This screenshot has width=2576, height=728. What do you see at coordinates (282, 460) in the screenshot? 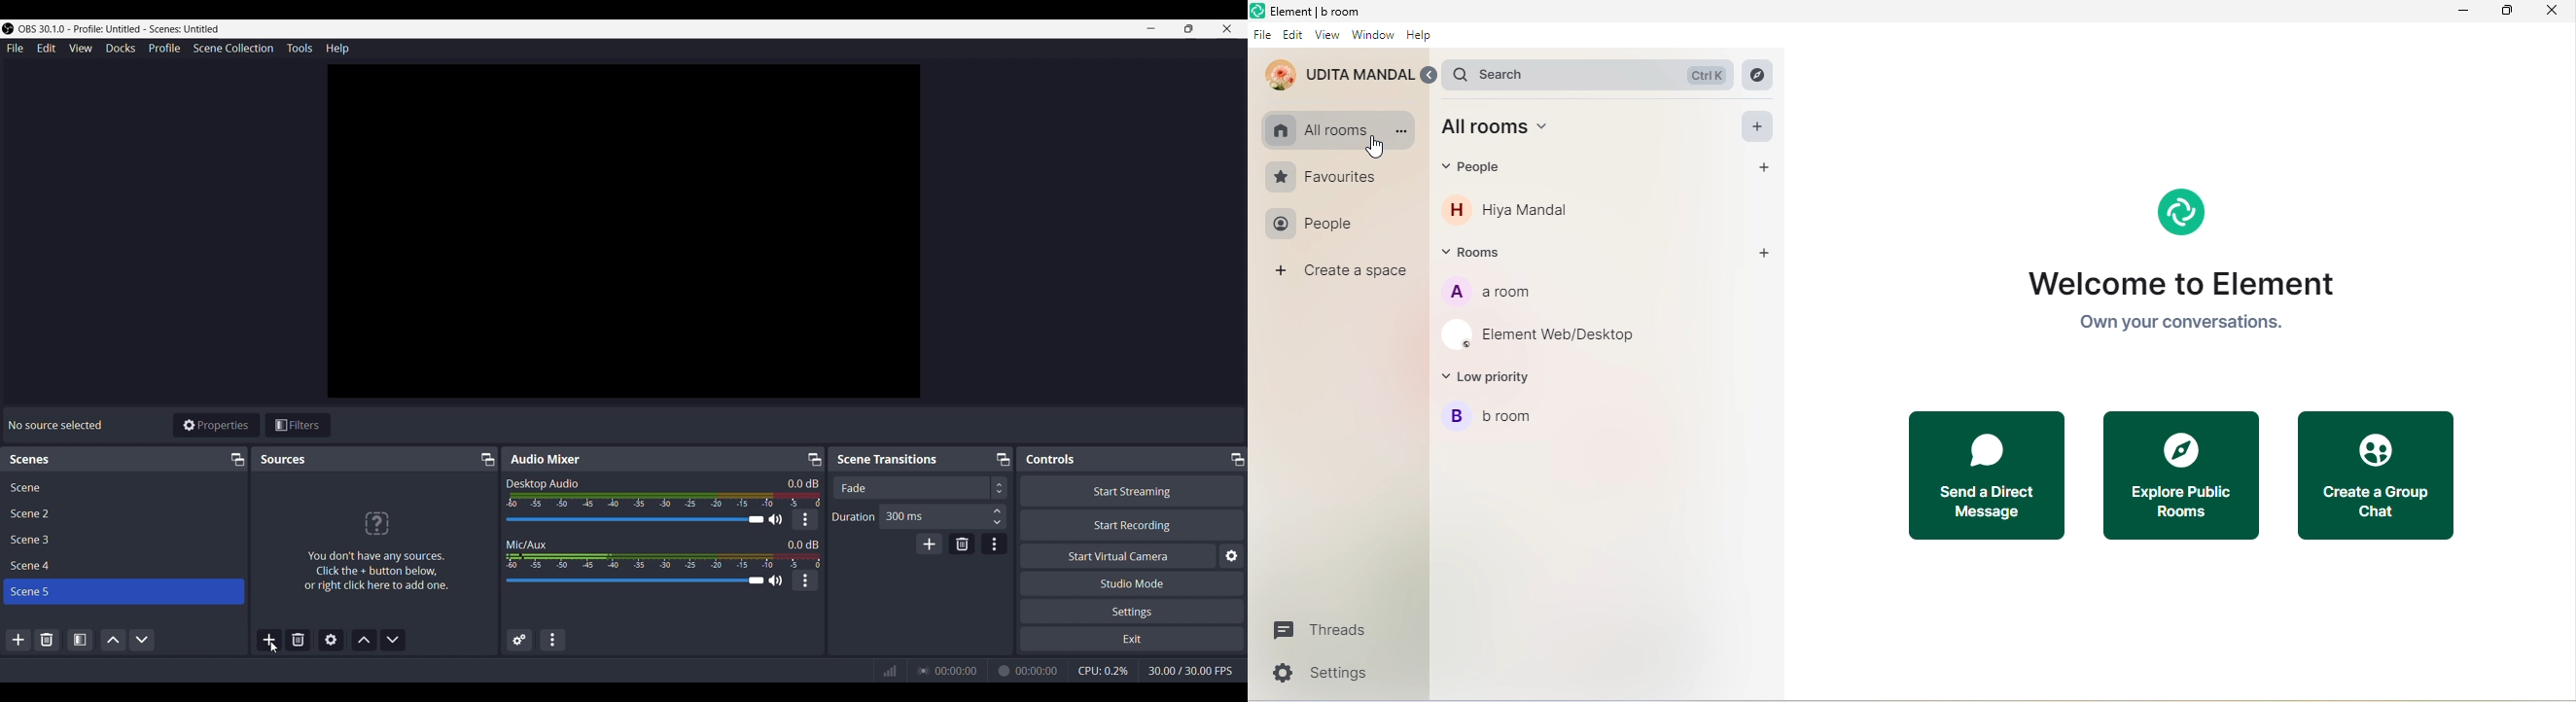
I see `Sources` at bounding box center [282, 460].